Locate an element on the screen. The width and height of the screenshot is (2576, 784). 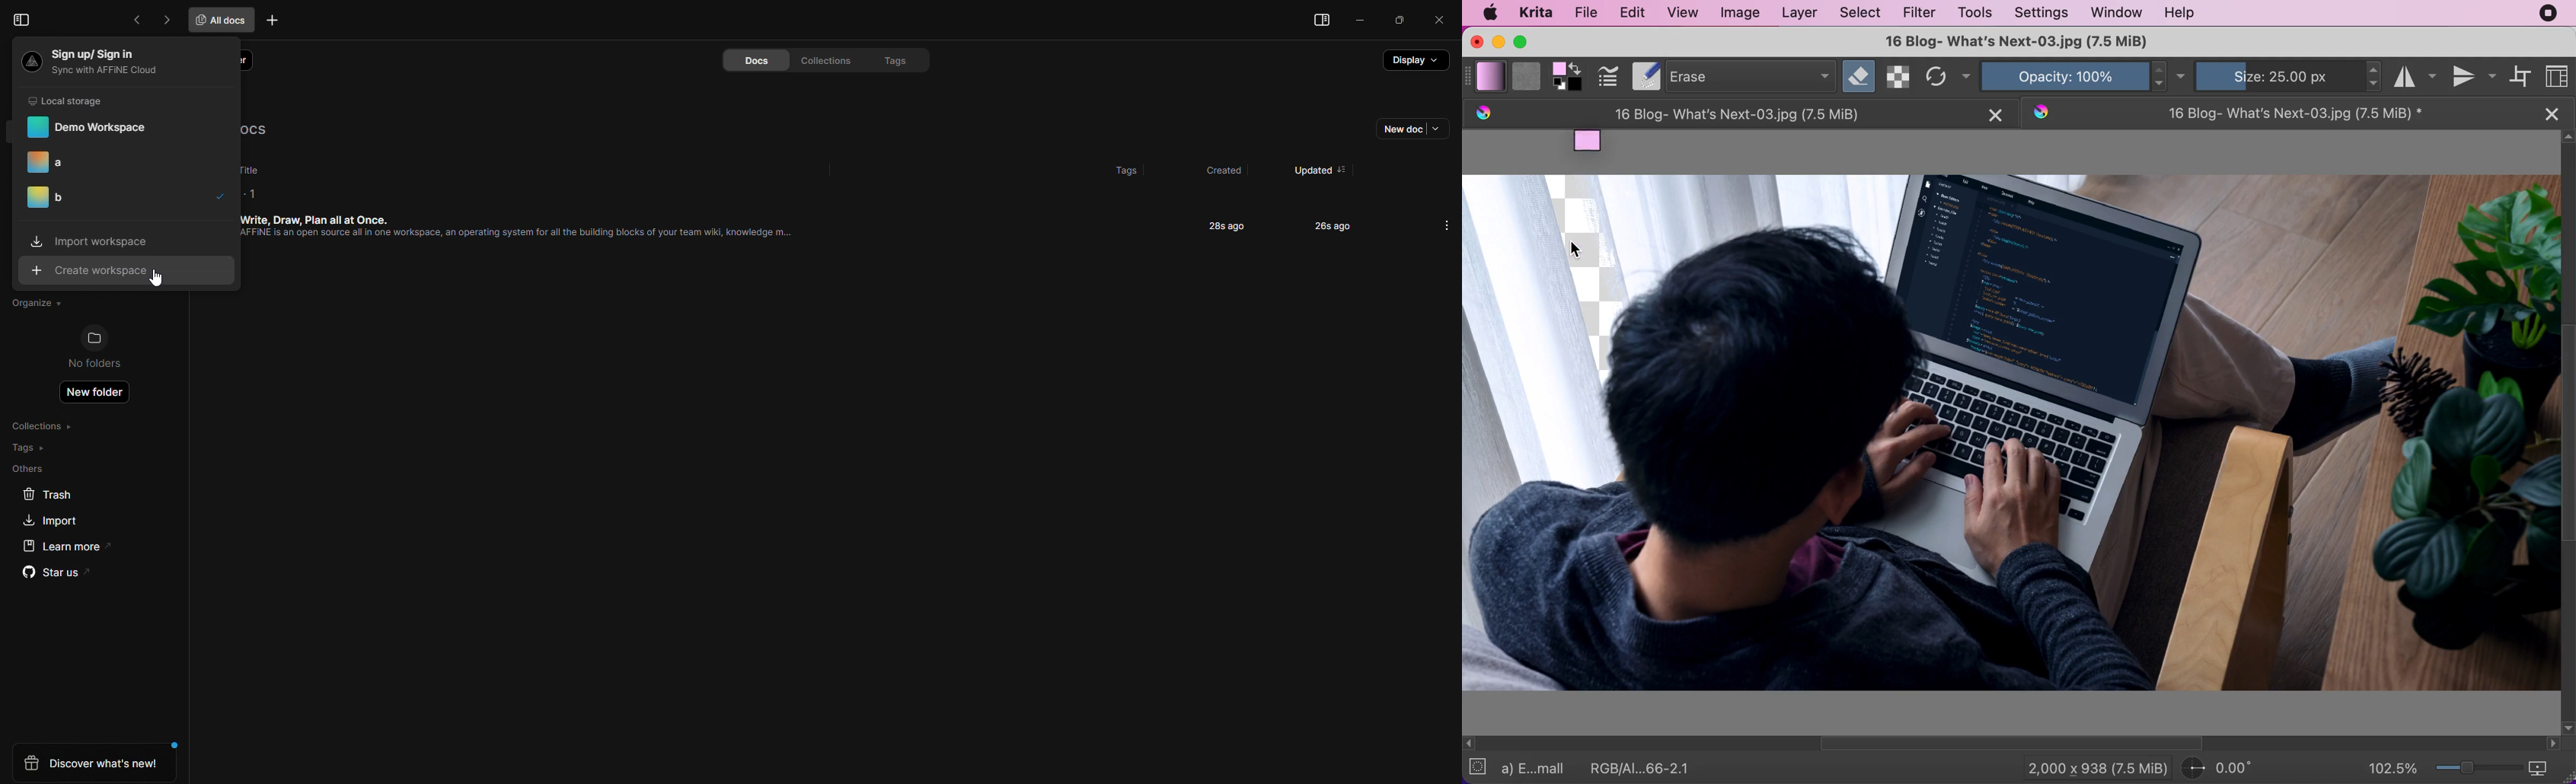
expand bar is located at coordinates (1469, 76).